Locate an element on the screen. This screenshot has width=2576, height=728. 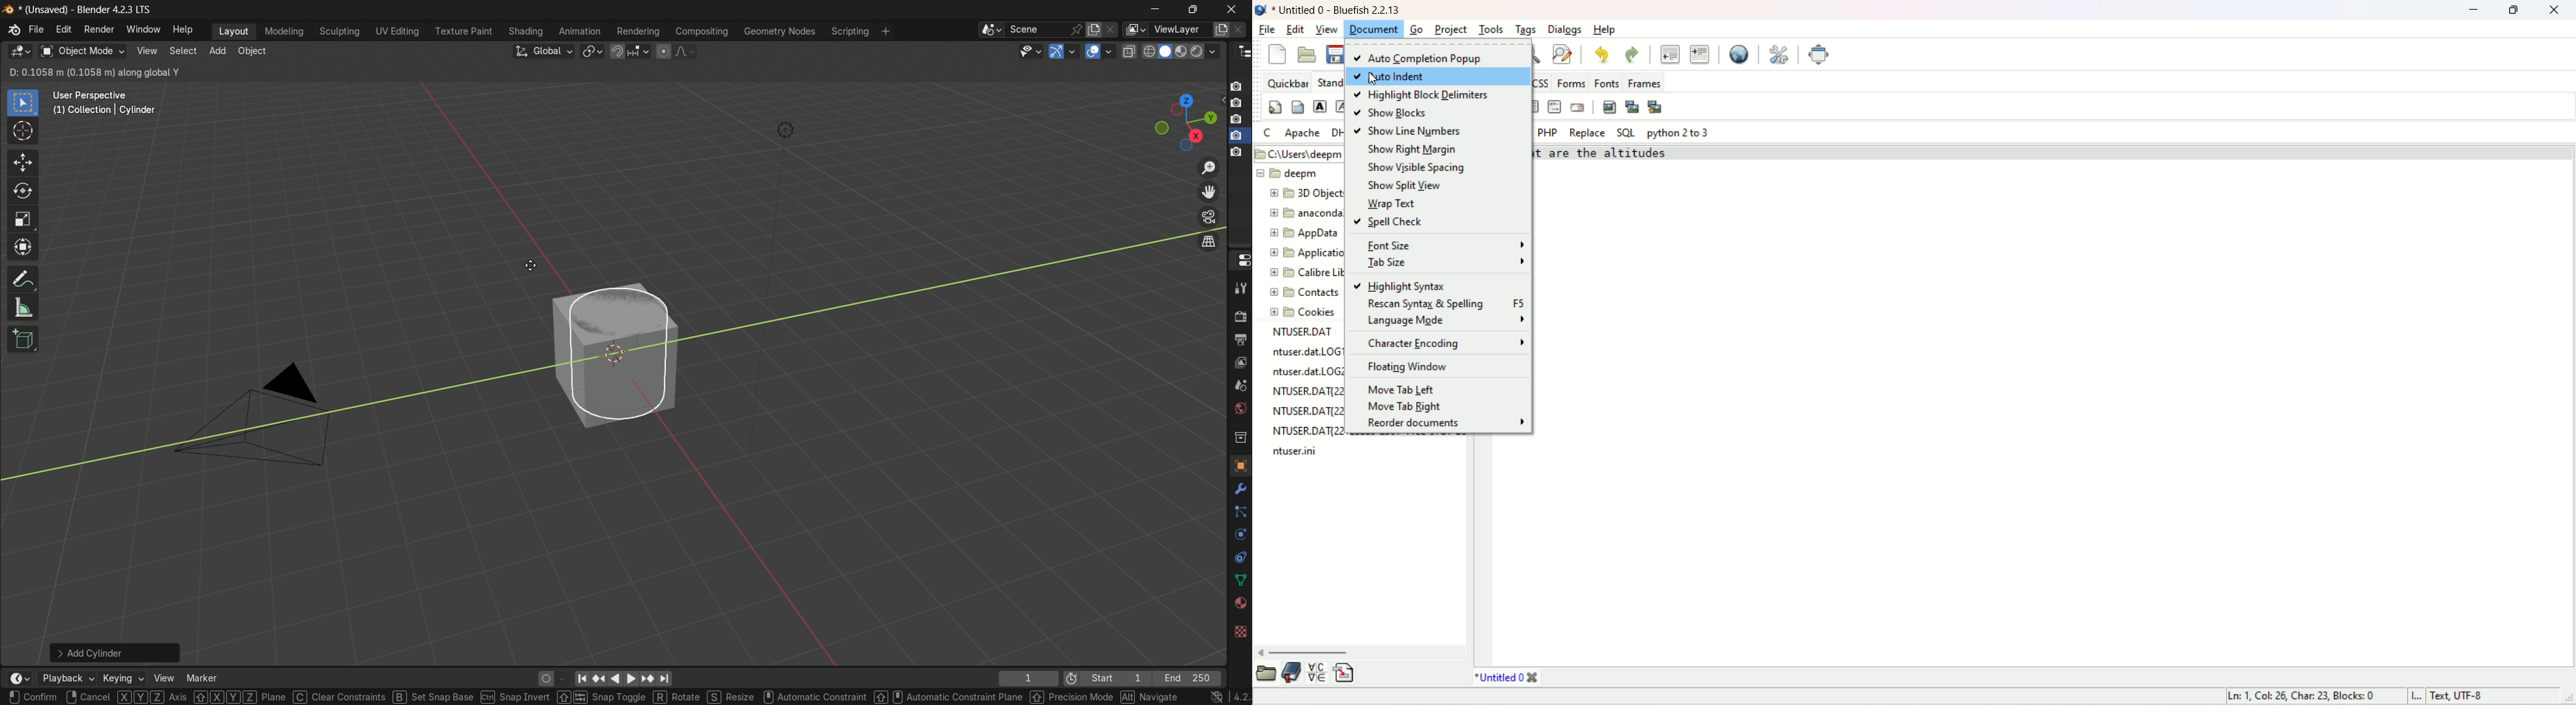
proportional editing object is located at coordinates (664, 52).